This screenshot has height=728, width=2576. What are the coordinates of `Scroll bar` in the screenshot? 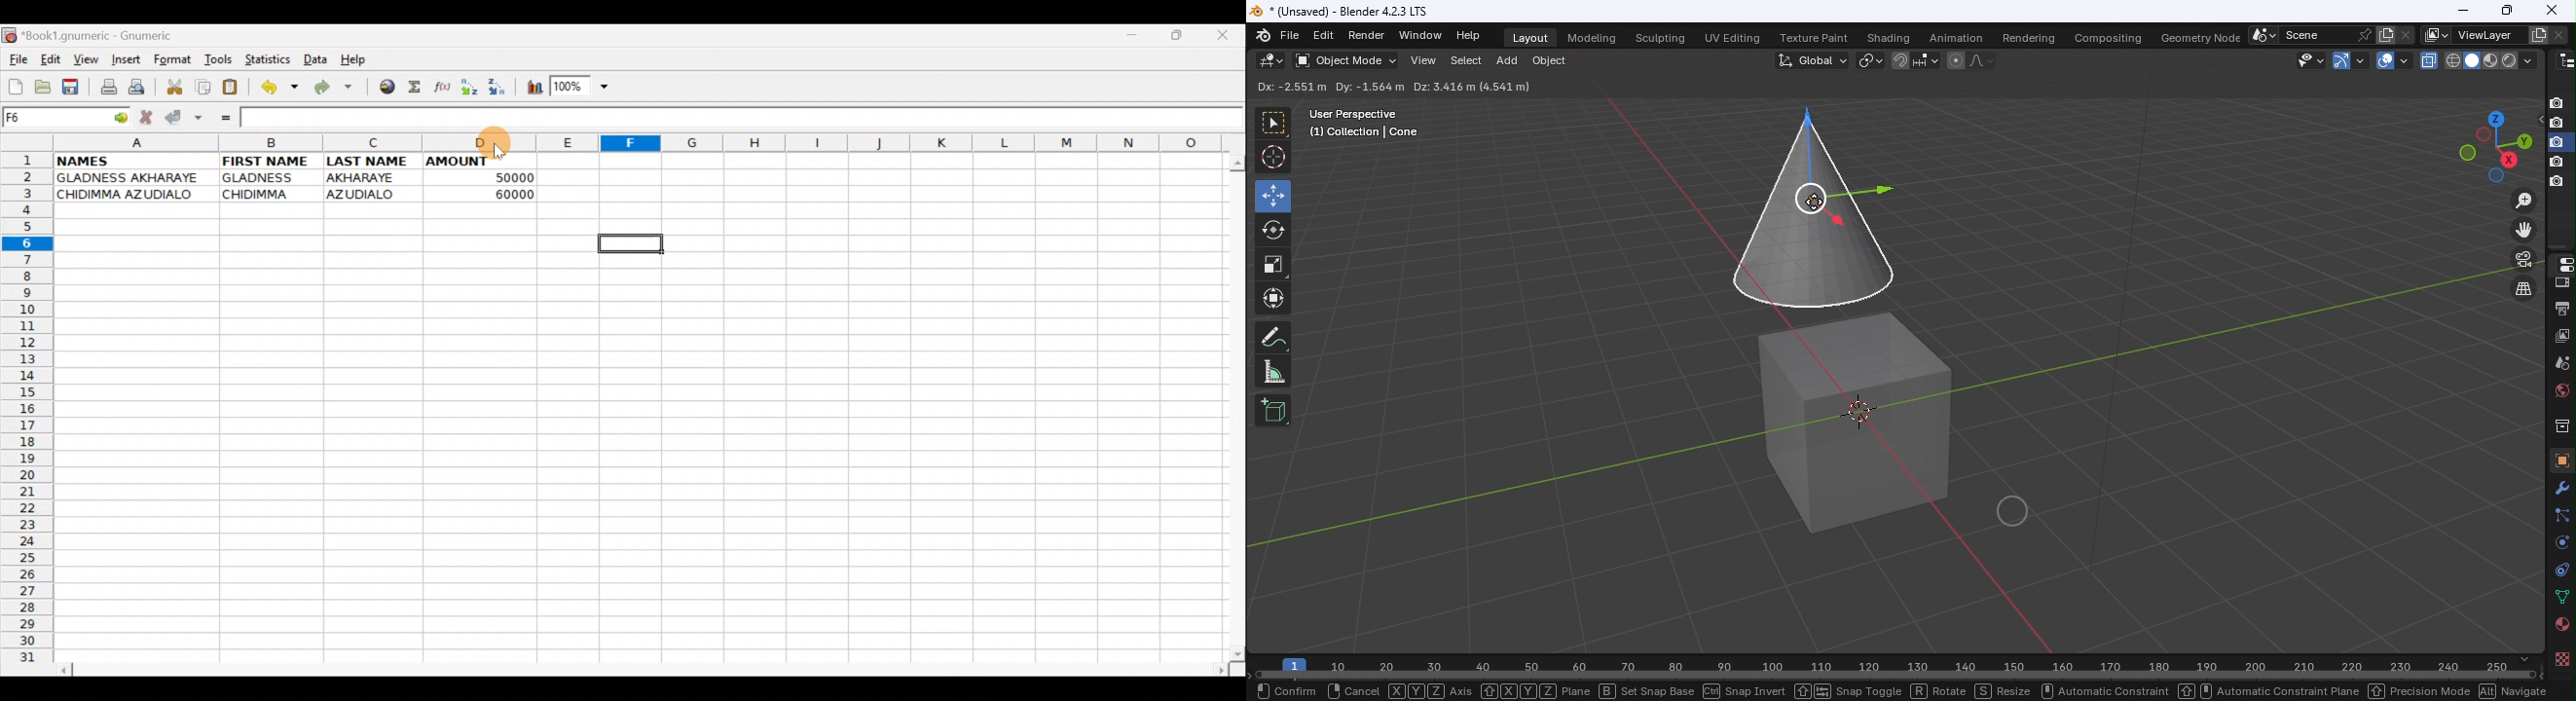 It's located at (638, 667).